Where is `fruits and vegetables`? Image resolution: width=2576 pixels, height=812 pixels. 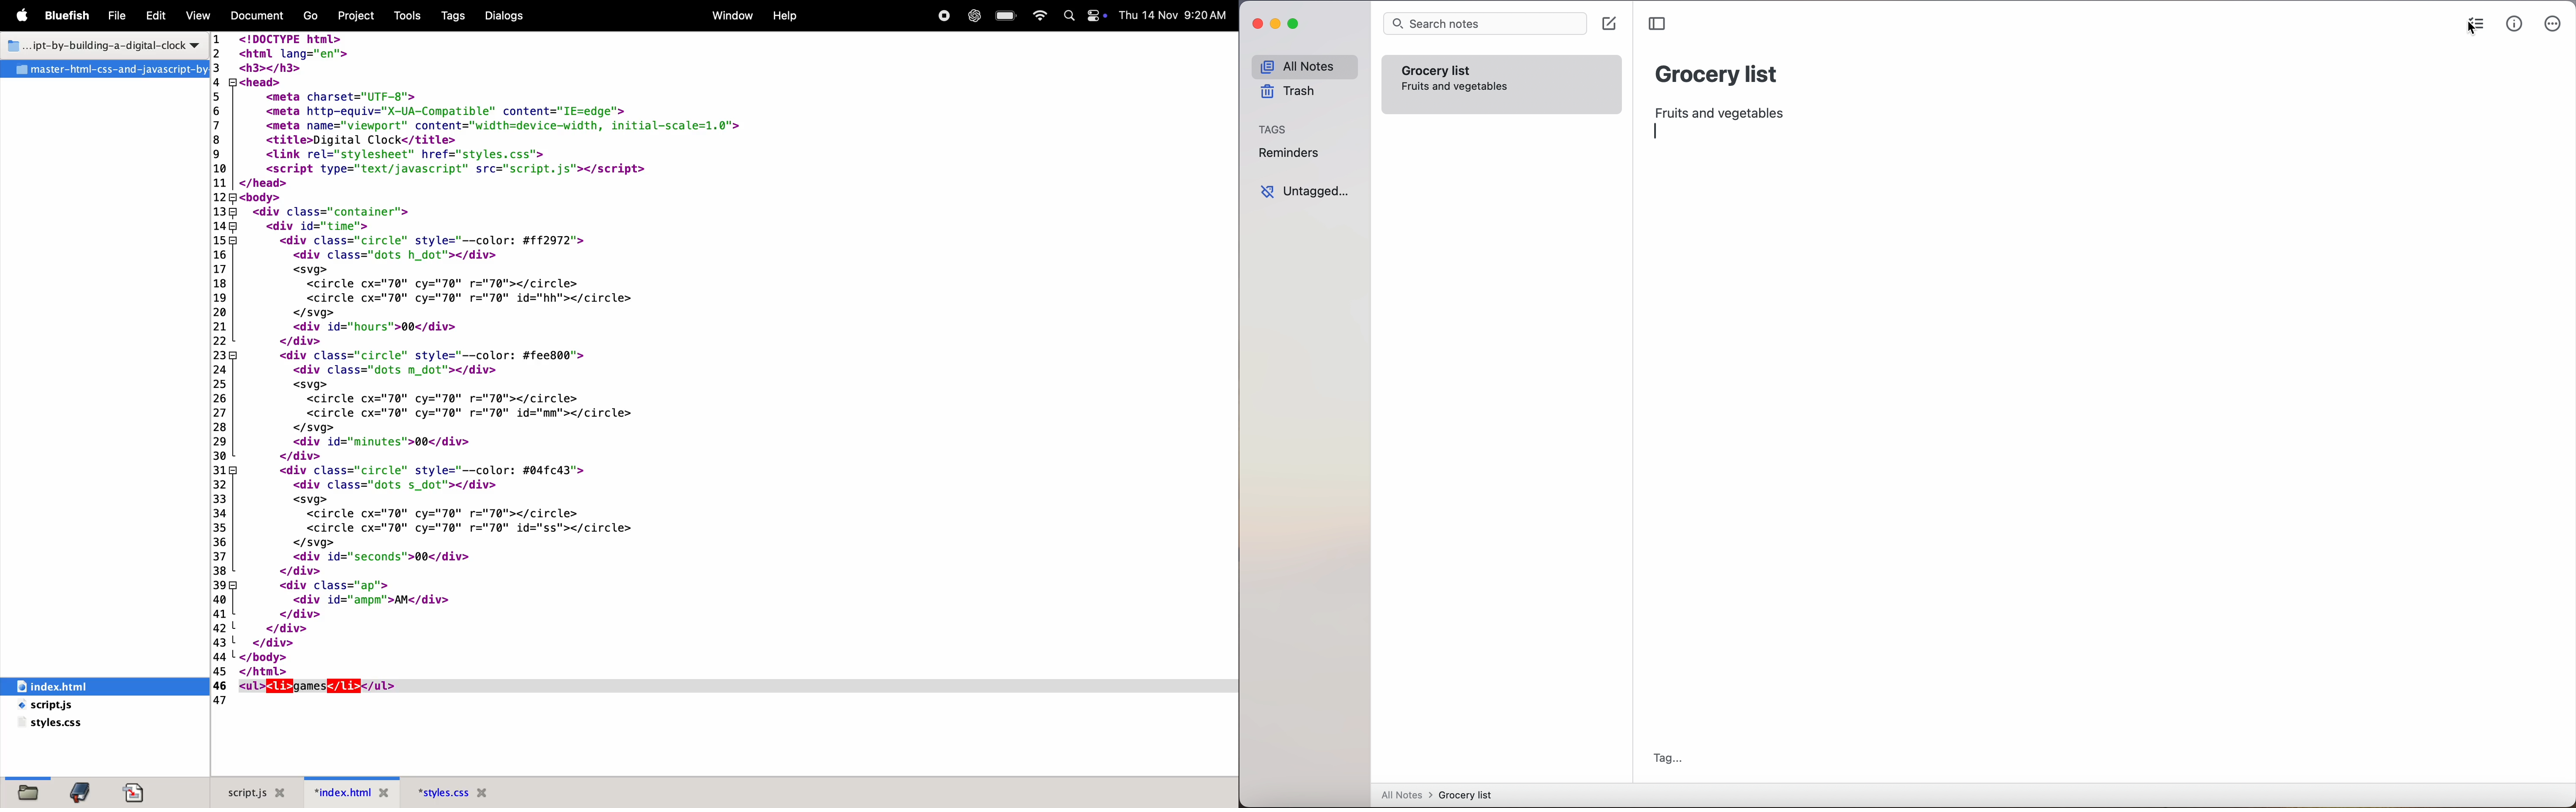 fruits and vegetables is located at coordinates (1724, 110).